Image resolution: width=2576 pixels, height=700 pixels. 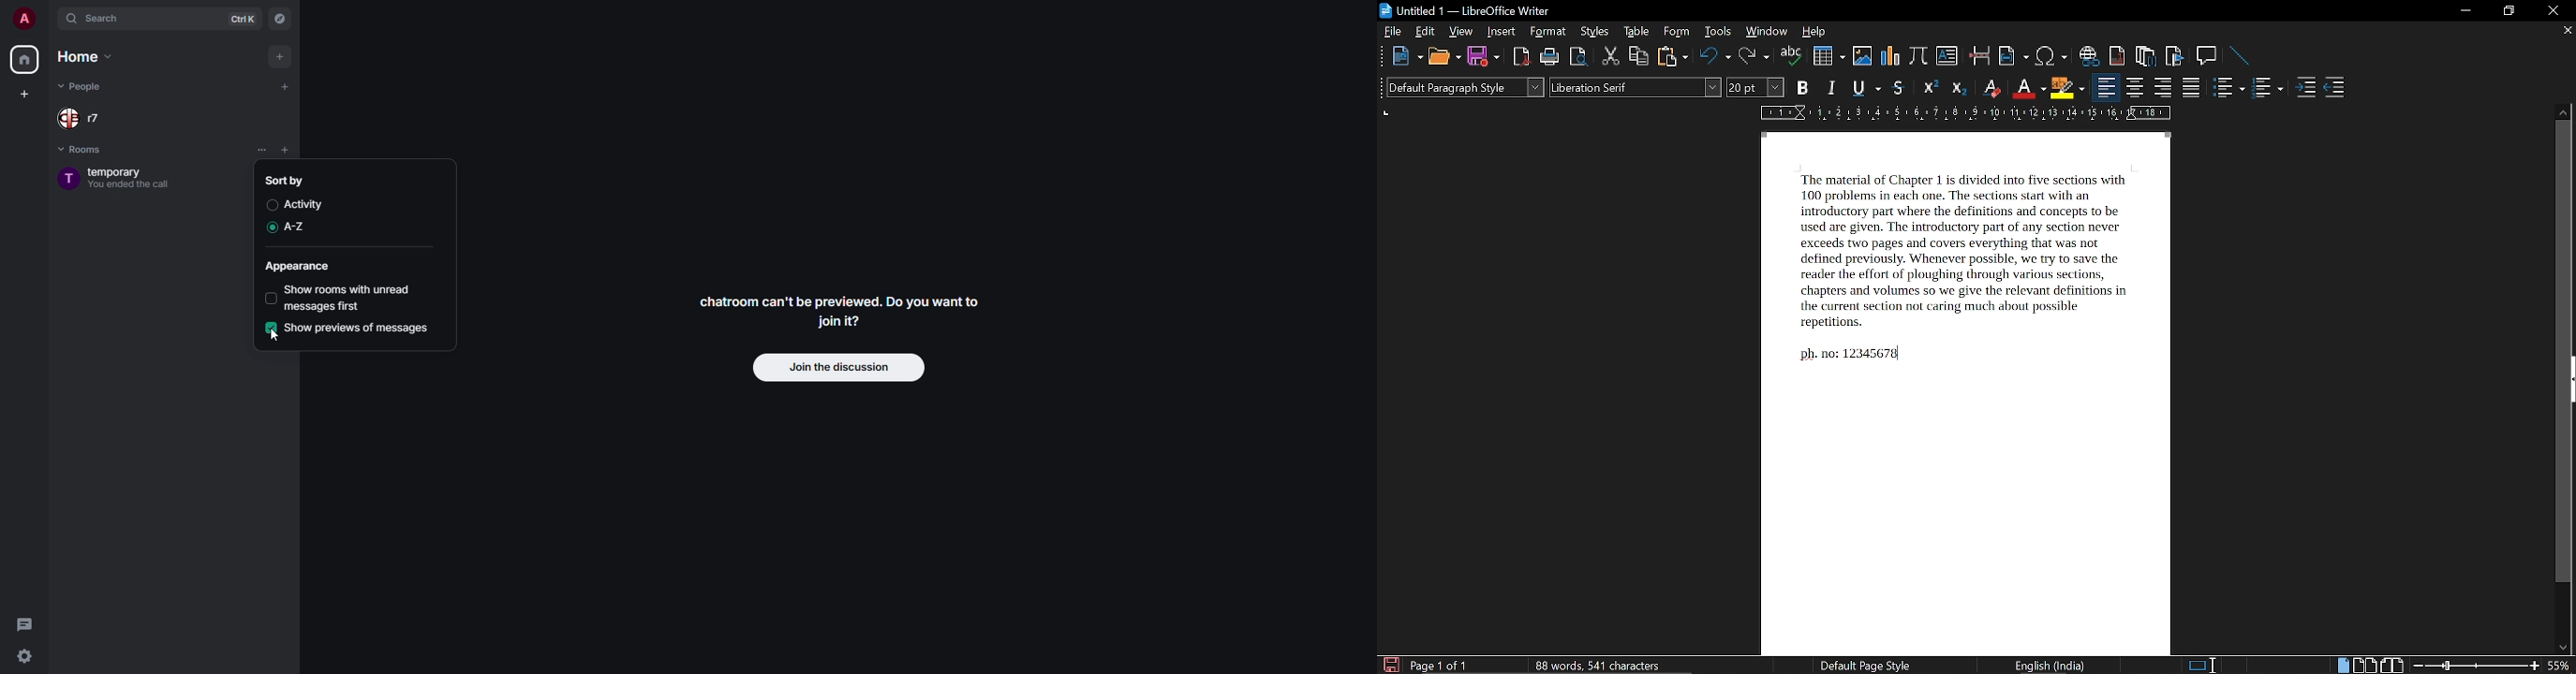 What do you see at coordinates (1898, 88) in the screenshot?
I see `strikethrough` at bounding box center [1898, 88].